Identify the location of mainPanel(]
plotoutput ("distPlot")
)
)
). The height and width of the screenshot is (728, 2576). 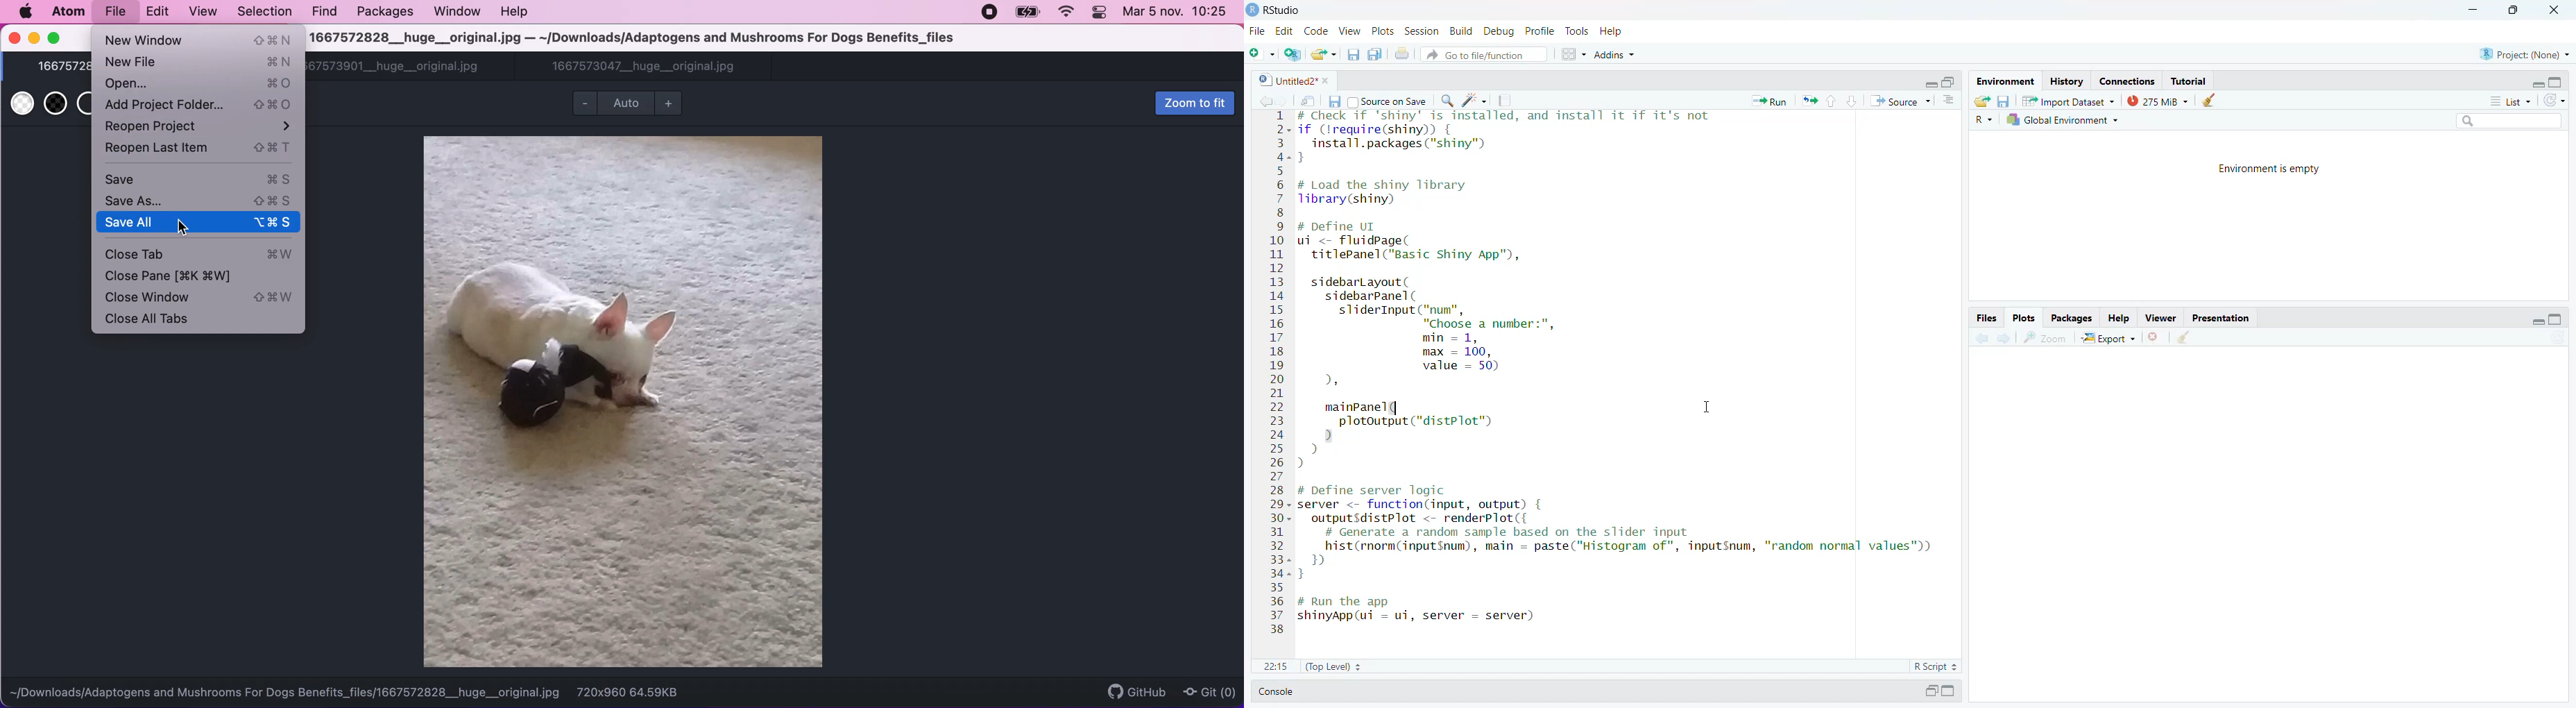
(1413, 437).